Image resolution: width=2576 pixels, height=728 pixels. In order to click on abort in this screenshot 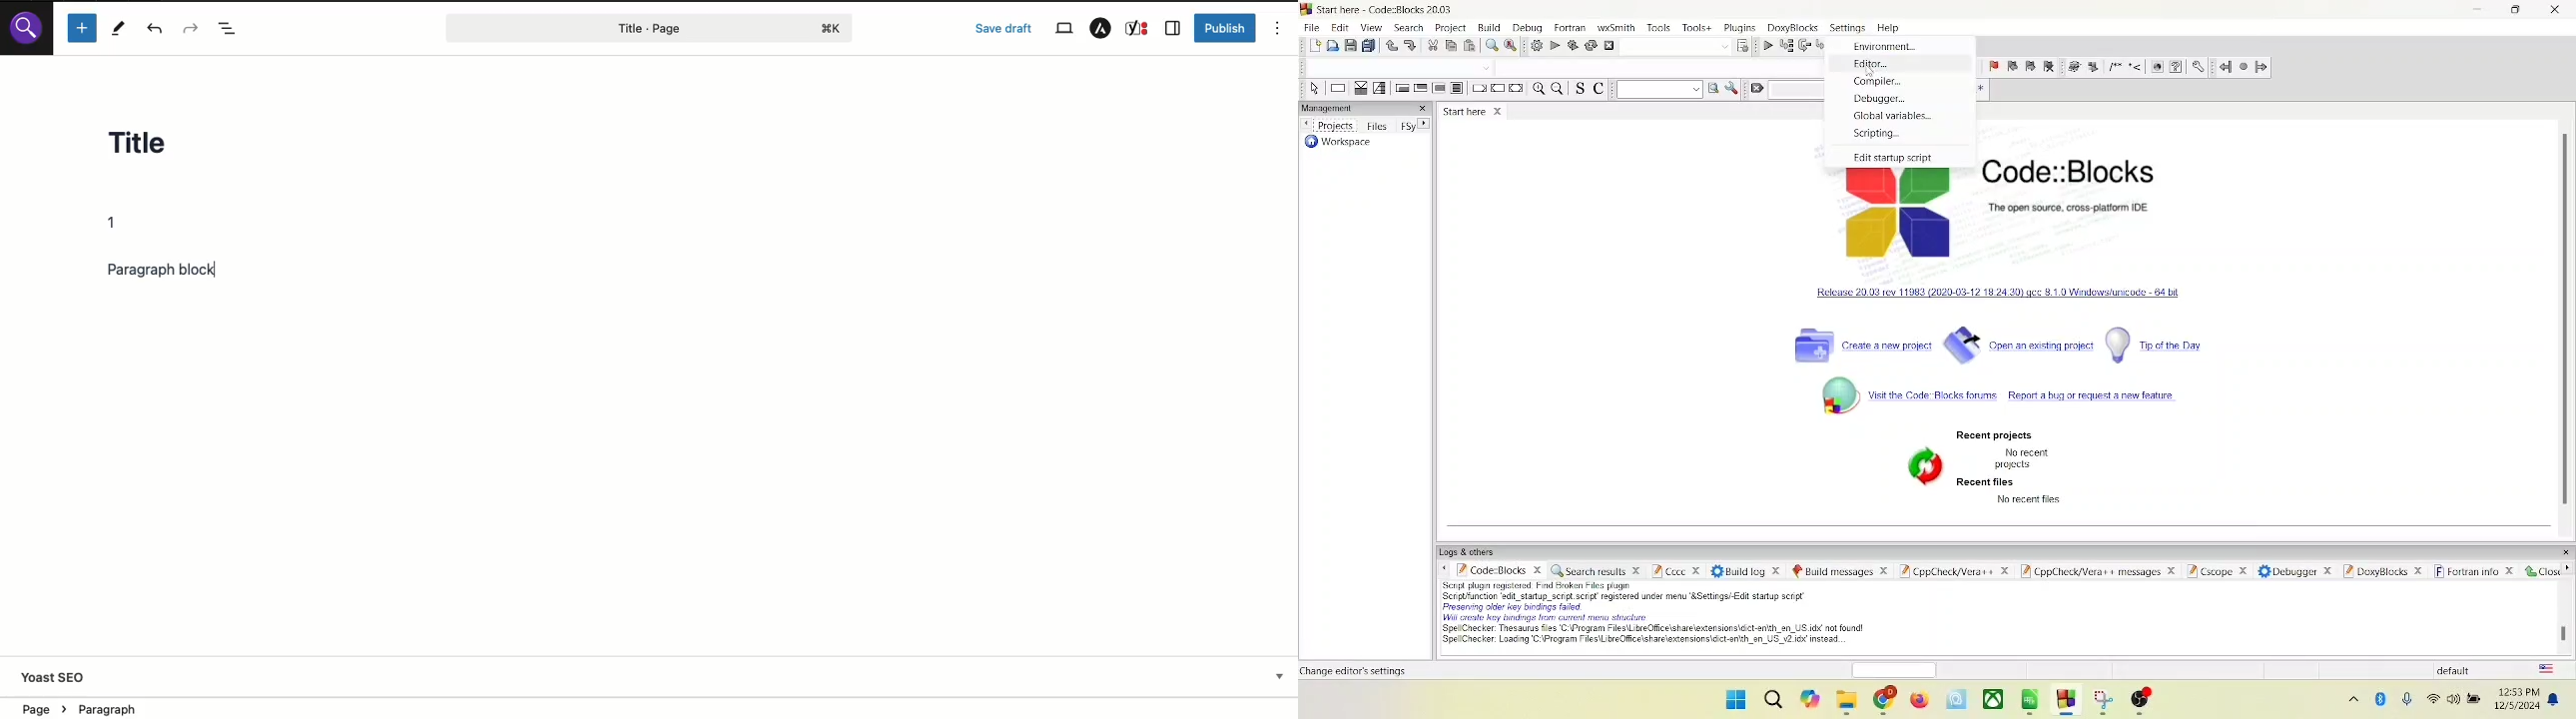, I will do `click(1610, 46)`.